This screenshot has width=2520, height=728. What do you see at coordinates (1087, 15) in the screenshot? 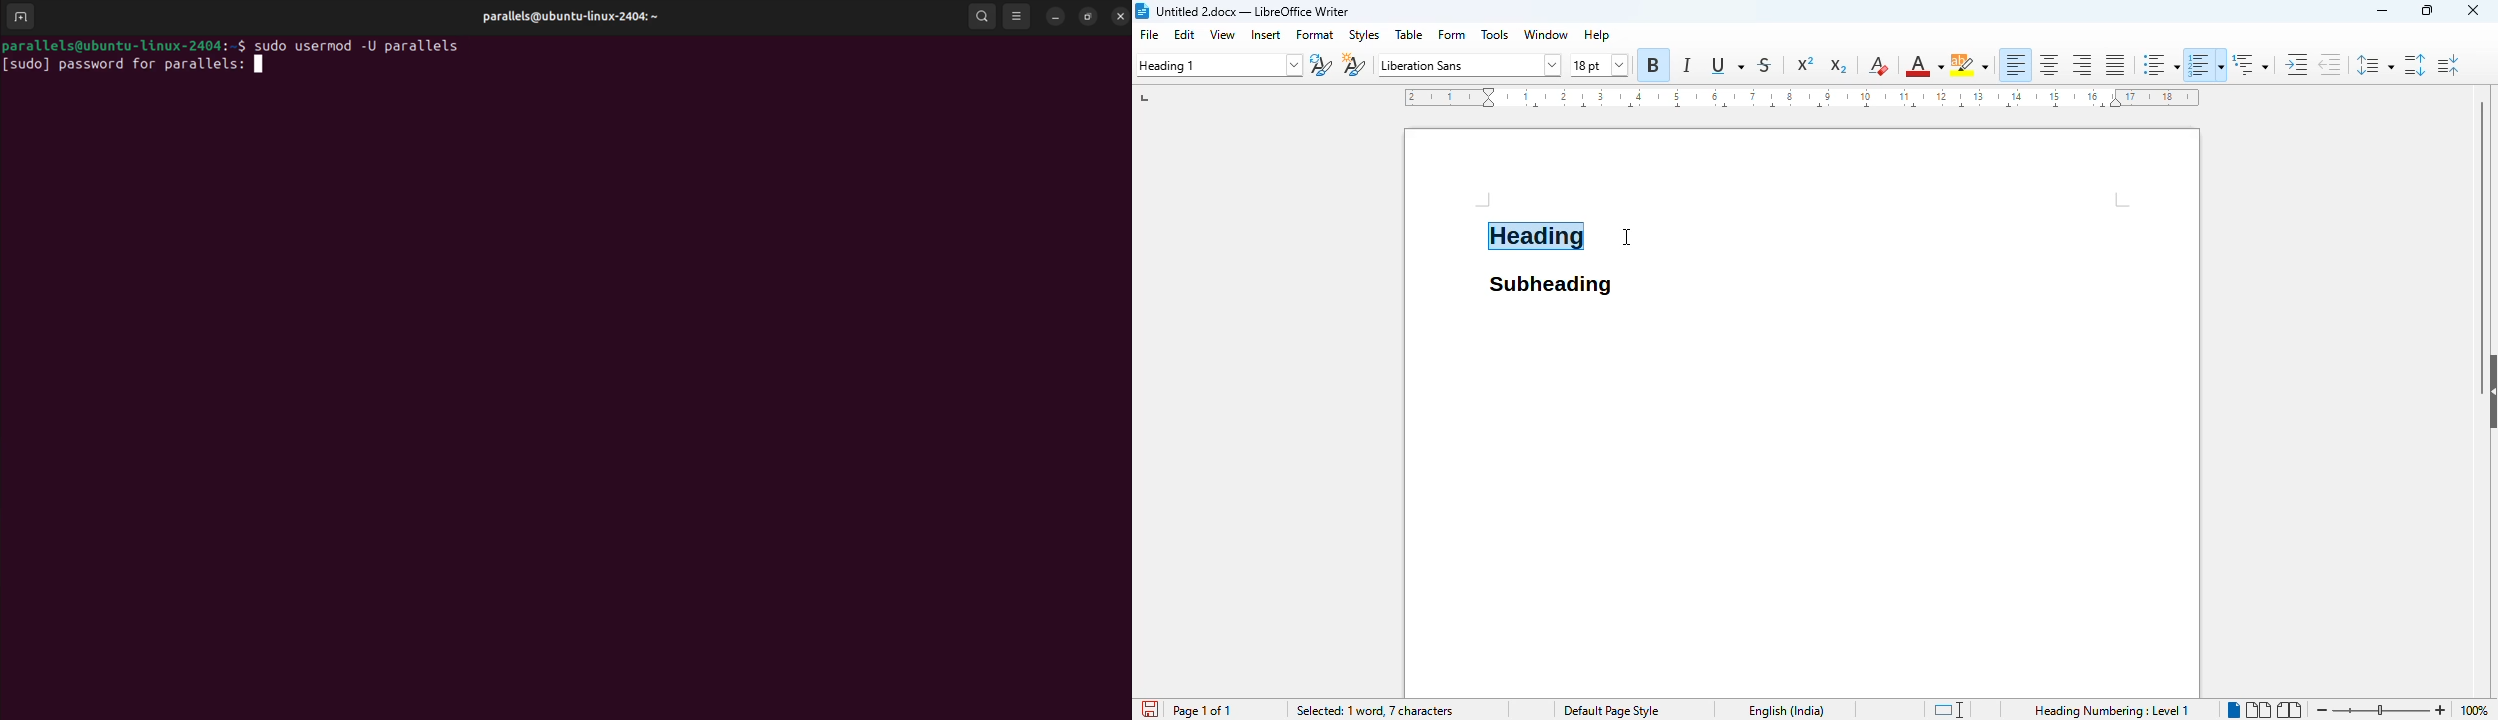
I see `resize` at bounding box center [1087, 15].